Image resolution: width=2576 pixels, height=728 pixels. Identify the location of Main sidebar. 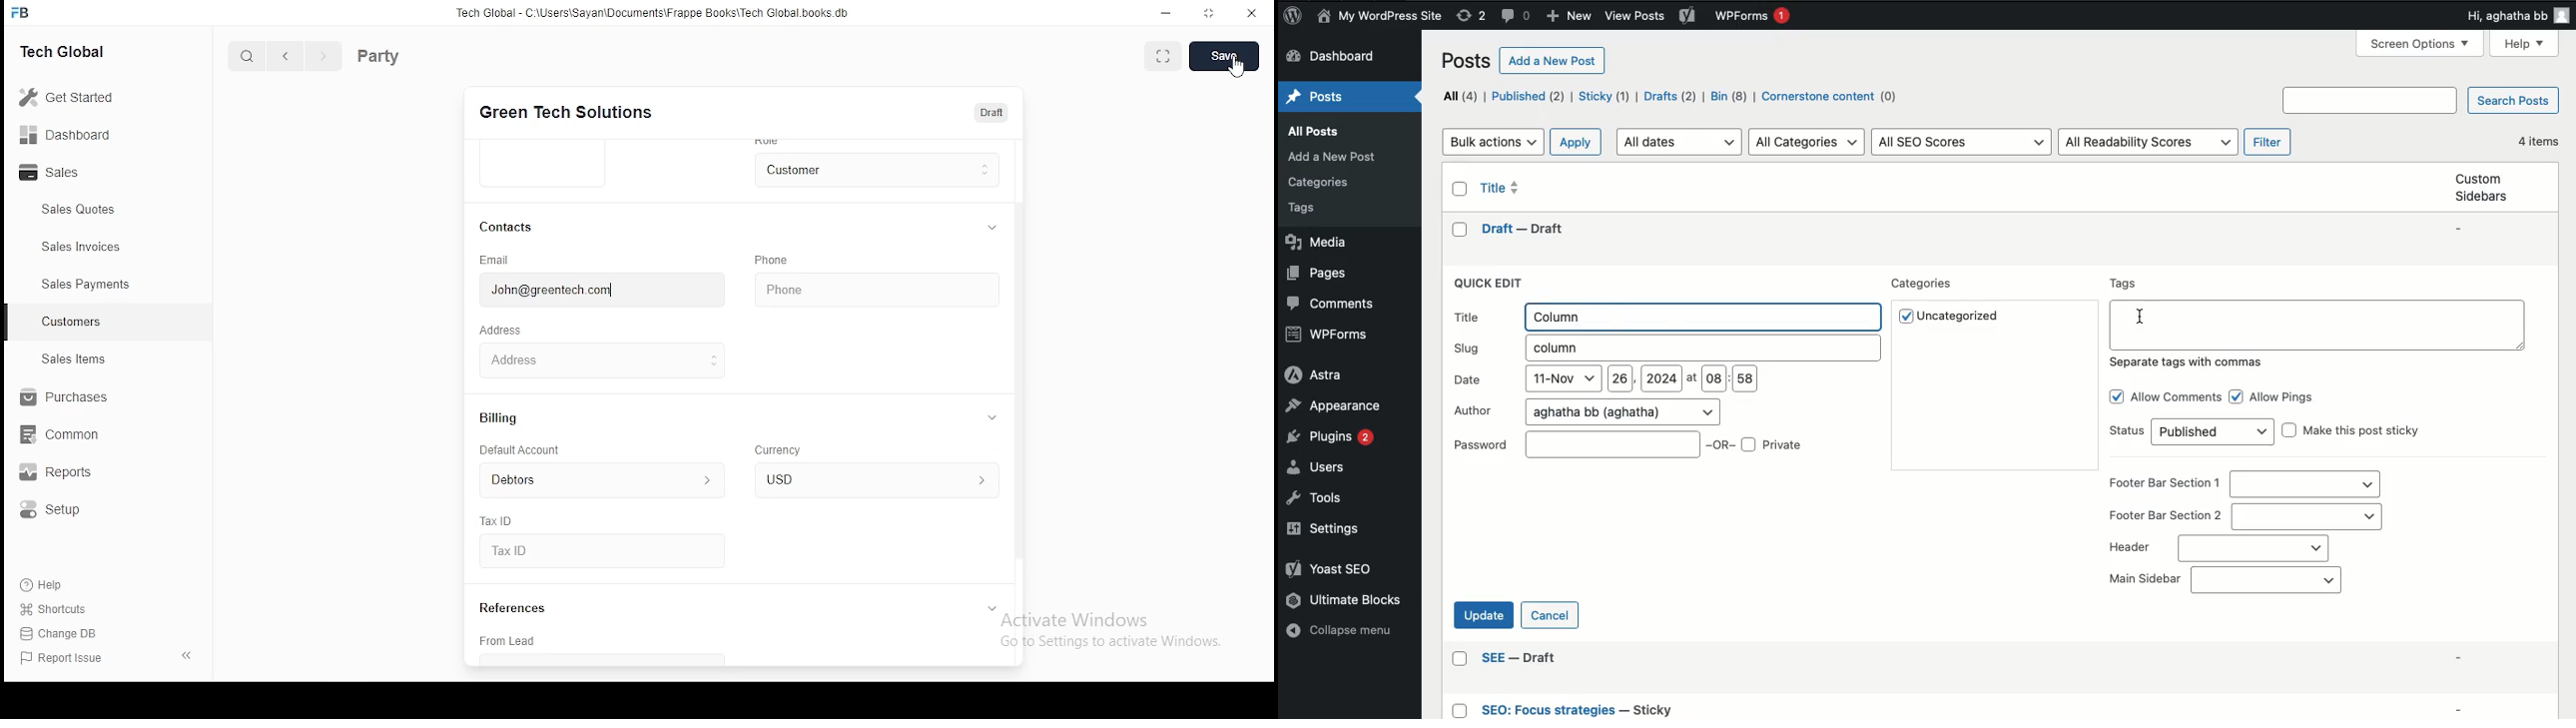
(2221, 579).